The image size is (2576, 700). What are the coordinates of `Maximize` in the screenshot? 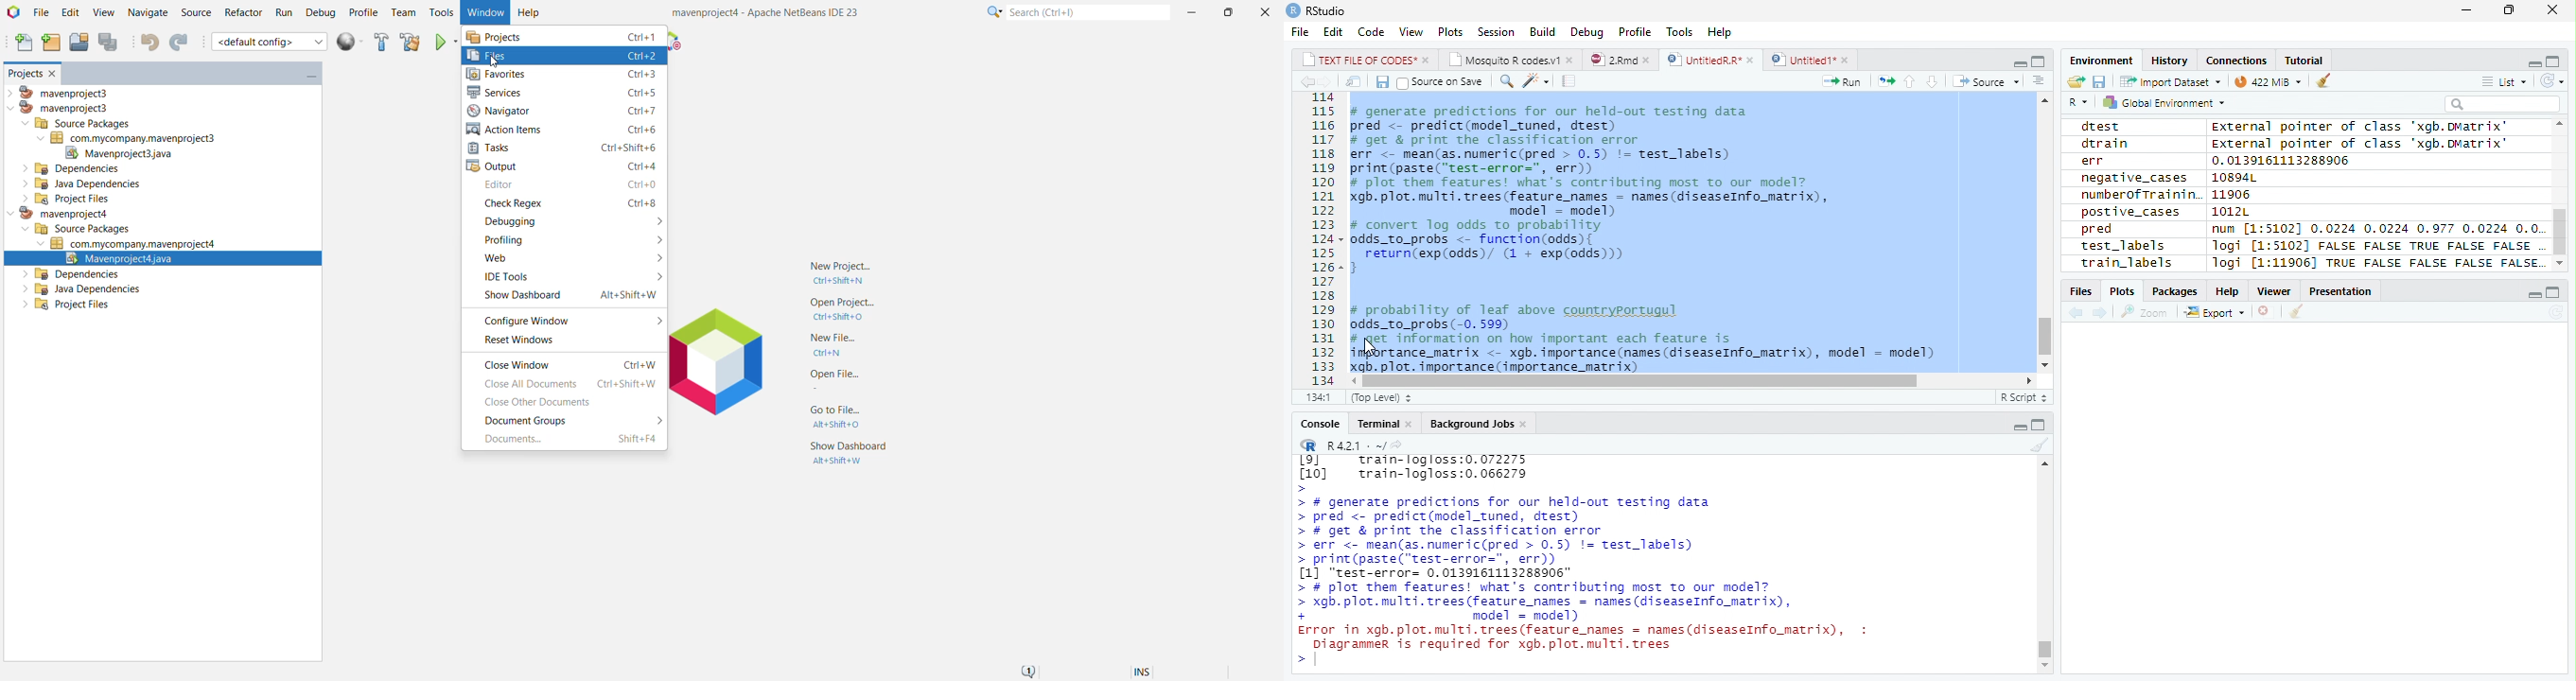 It's located at (2552, 290).